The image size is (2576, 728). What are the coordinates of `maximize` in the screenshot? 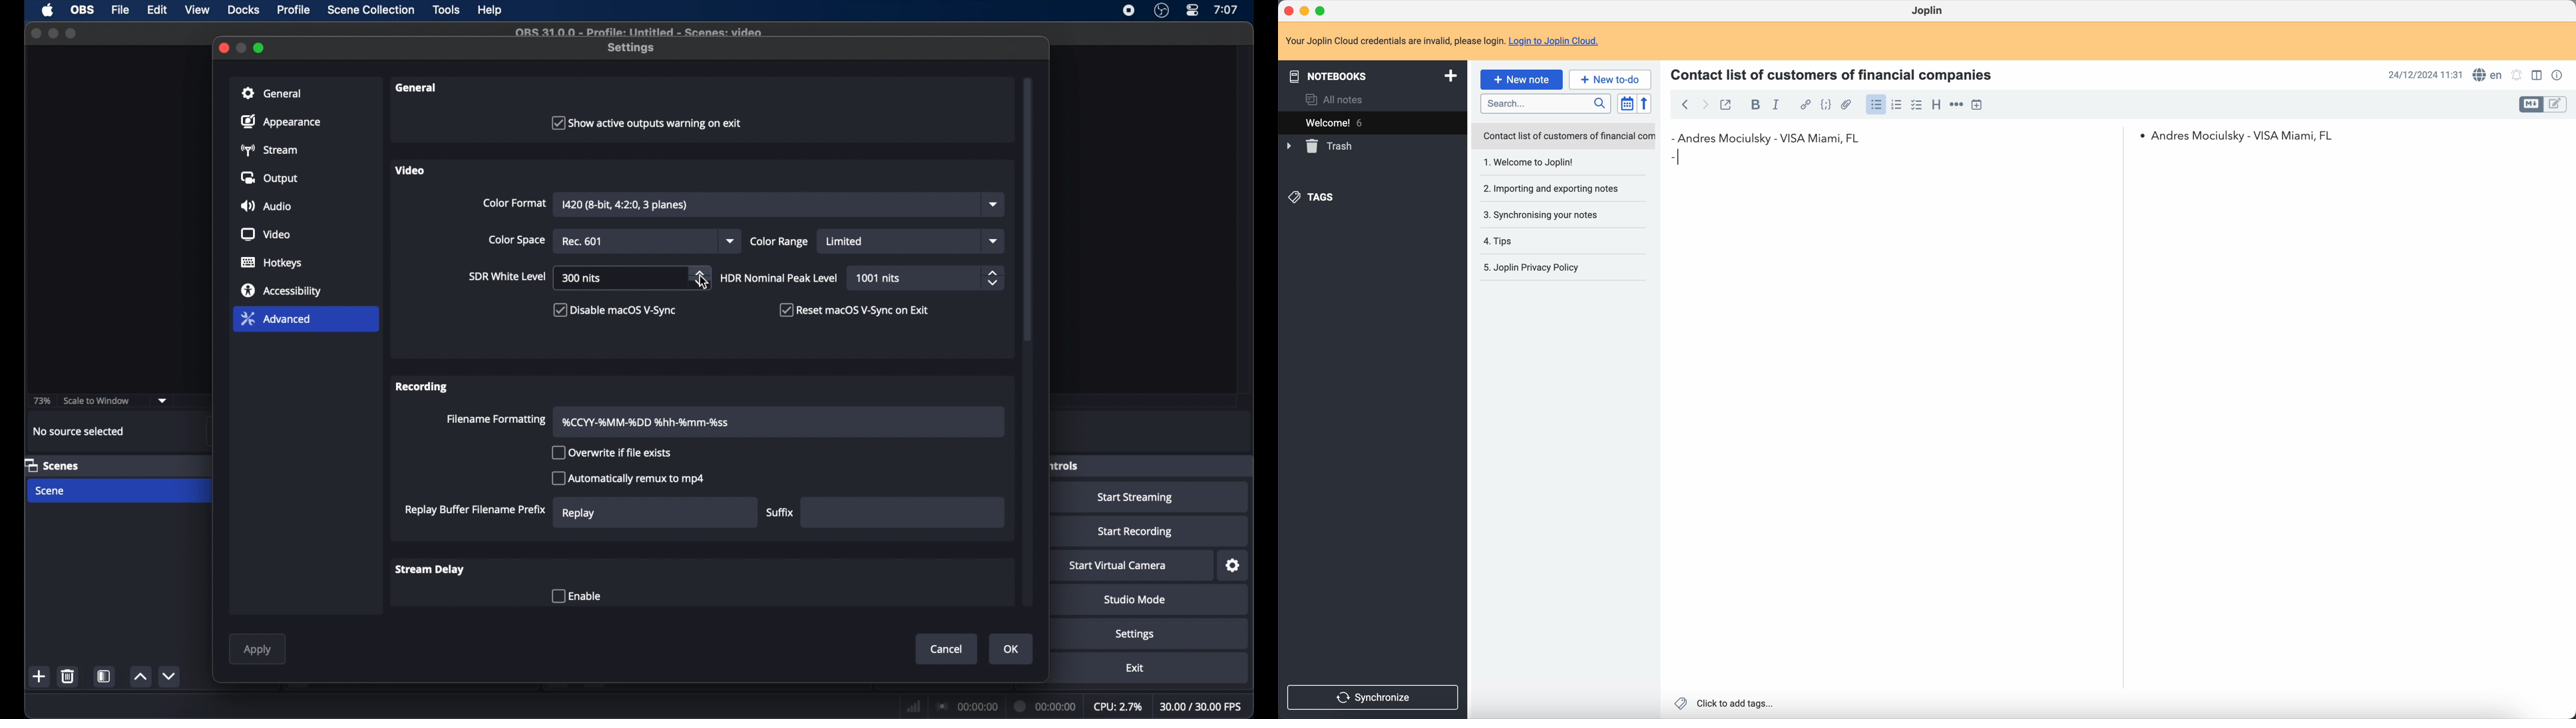 It's located at (71, 33).